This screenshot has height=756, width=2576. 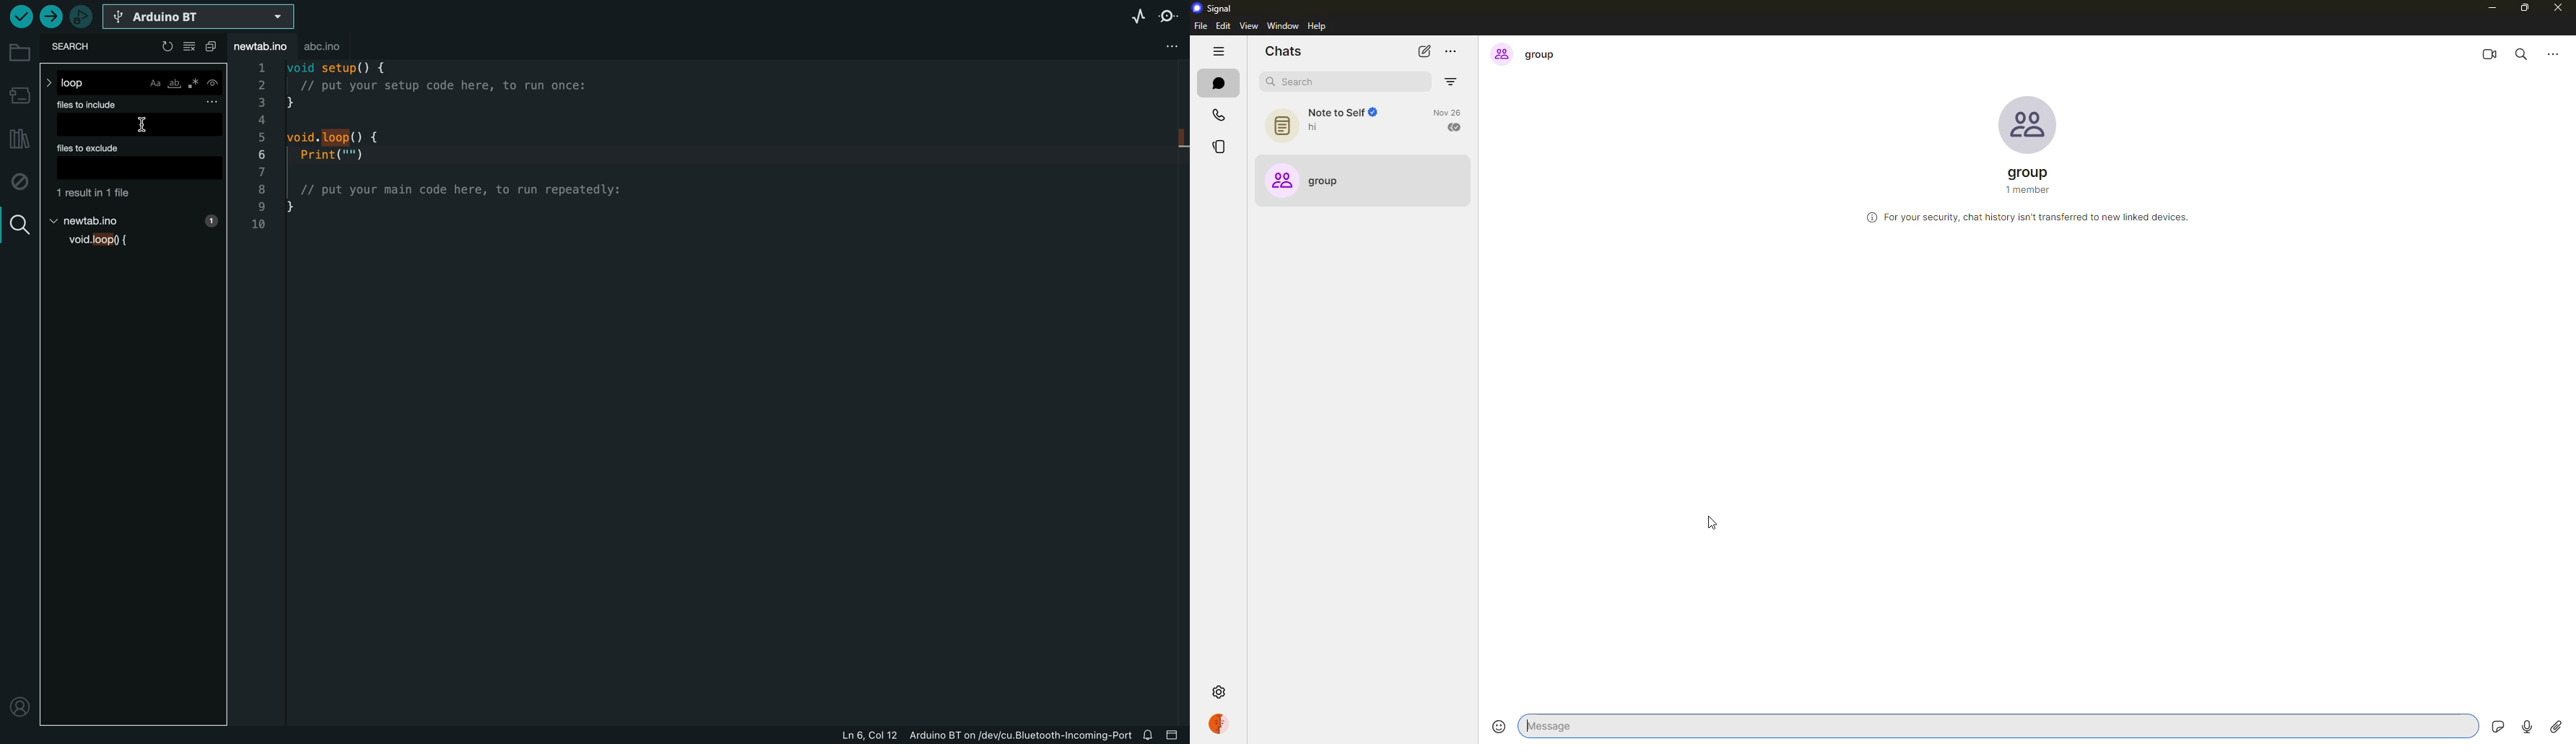 I want to click on profile pic, so click(x=2029, y=124).